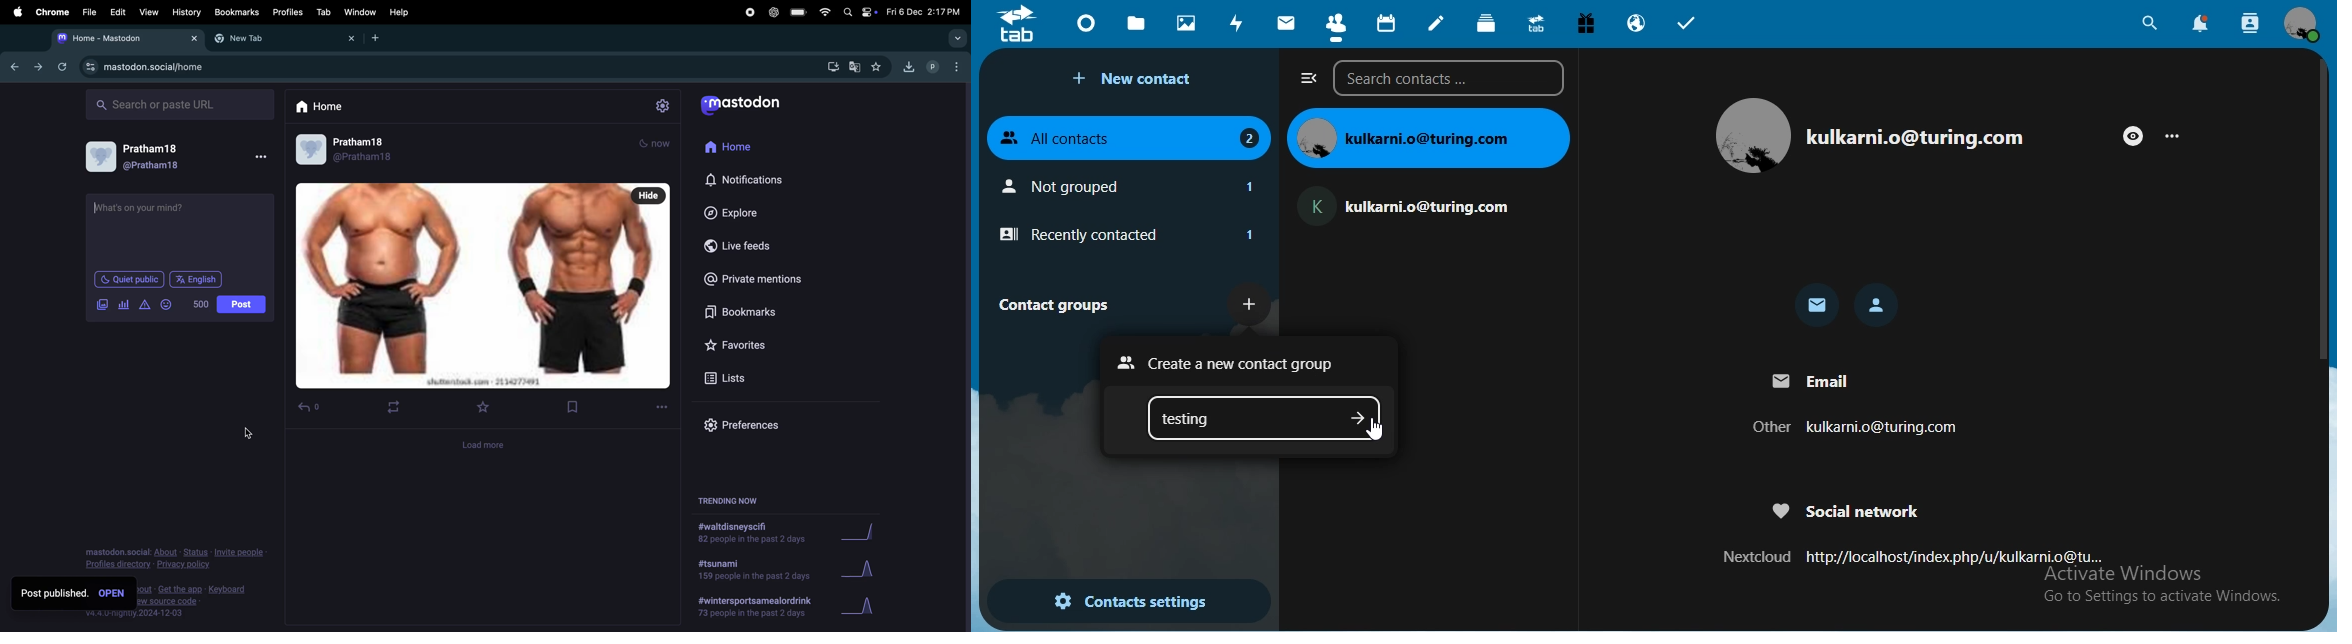 This screenshot has height=644, width=2352. What do you see at coordinates (114, 593) in the screenshot?
I see `opened` at bounding box center [114, 593].